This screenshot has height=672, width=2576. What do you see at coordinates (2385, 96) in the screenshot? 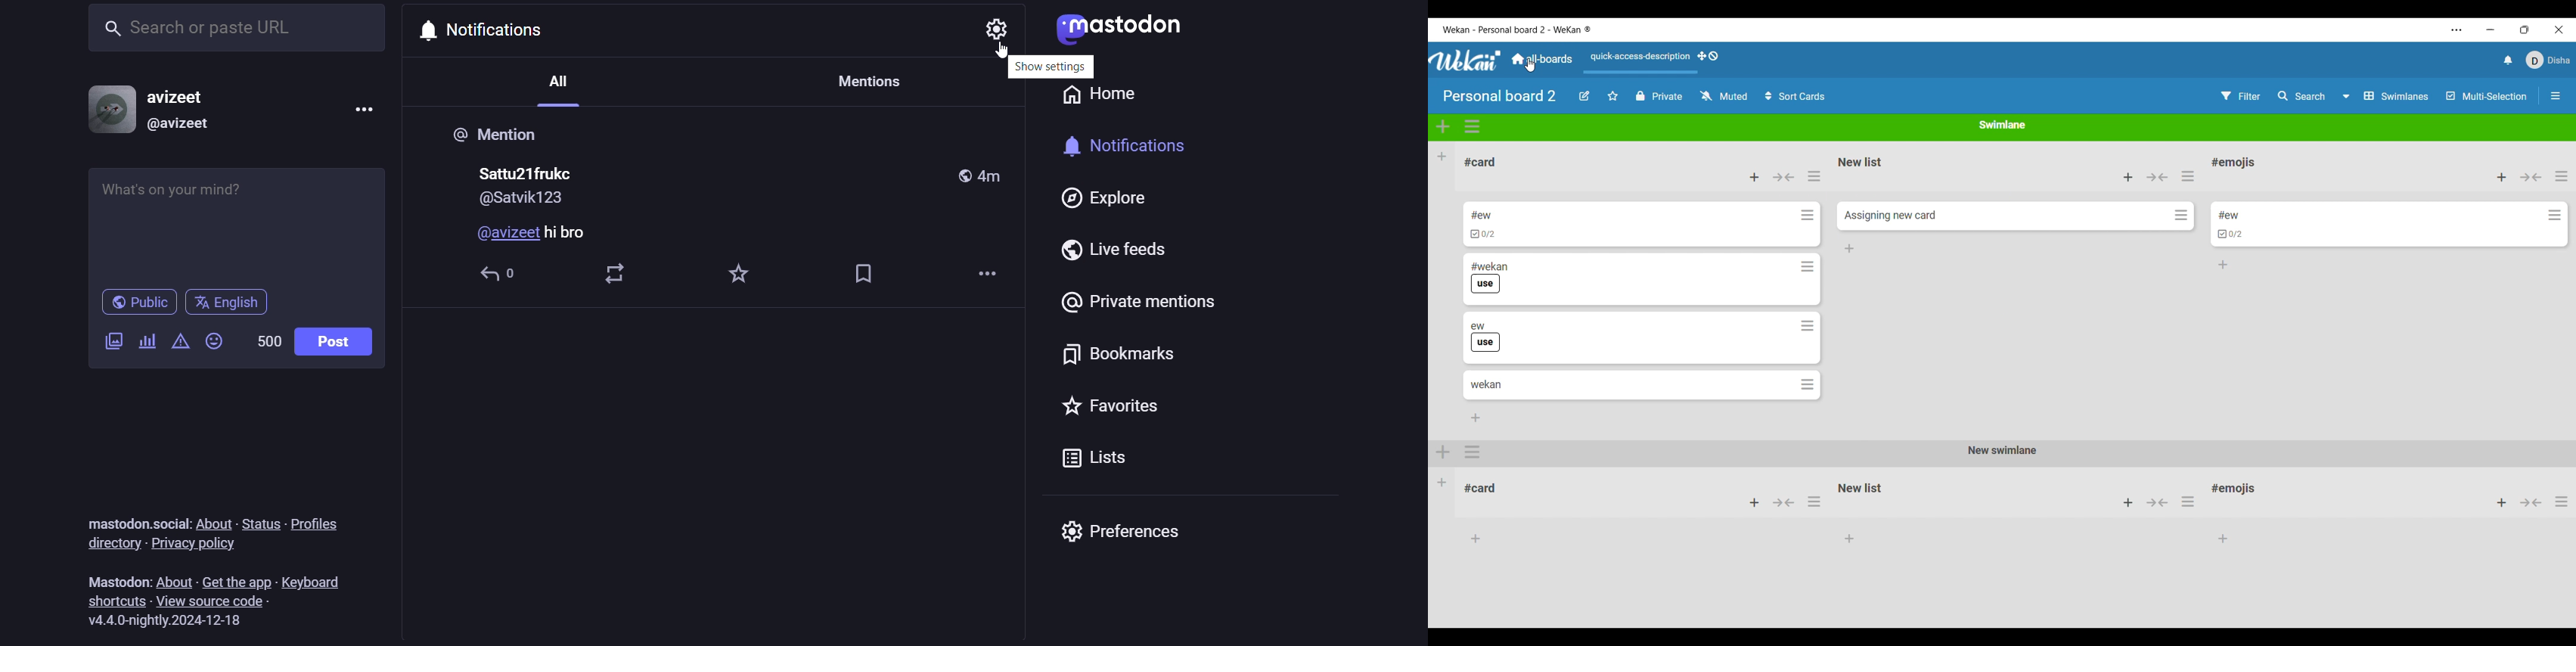
I see `Board view options` at bounding box center [2385, 96].